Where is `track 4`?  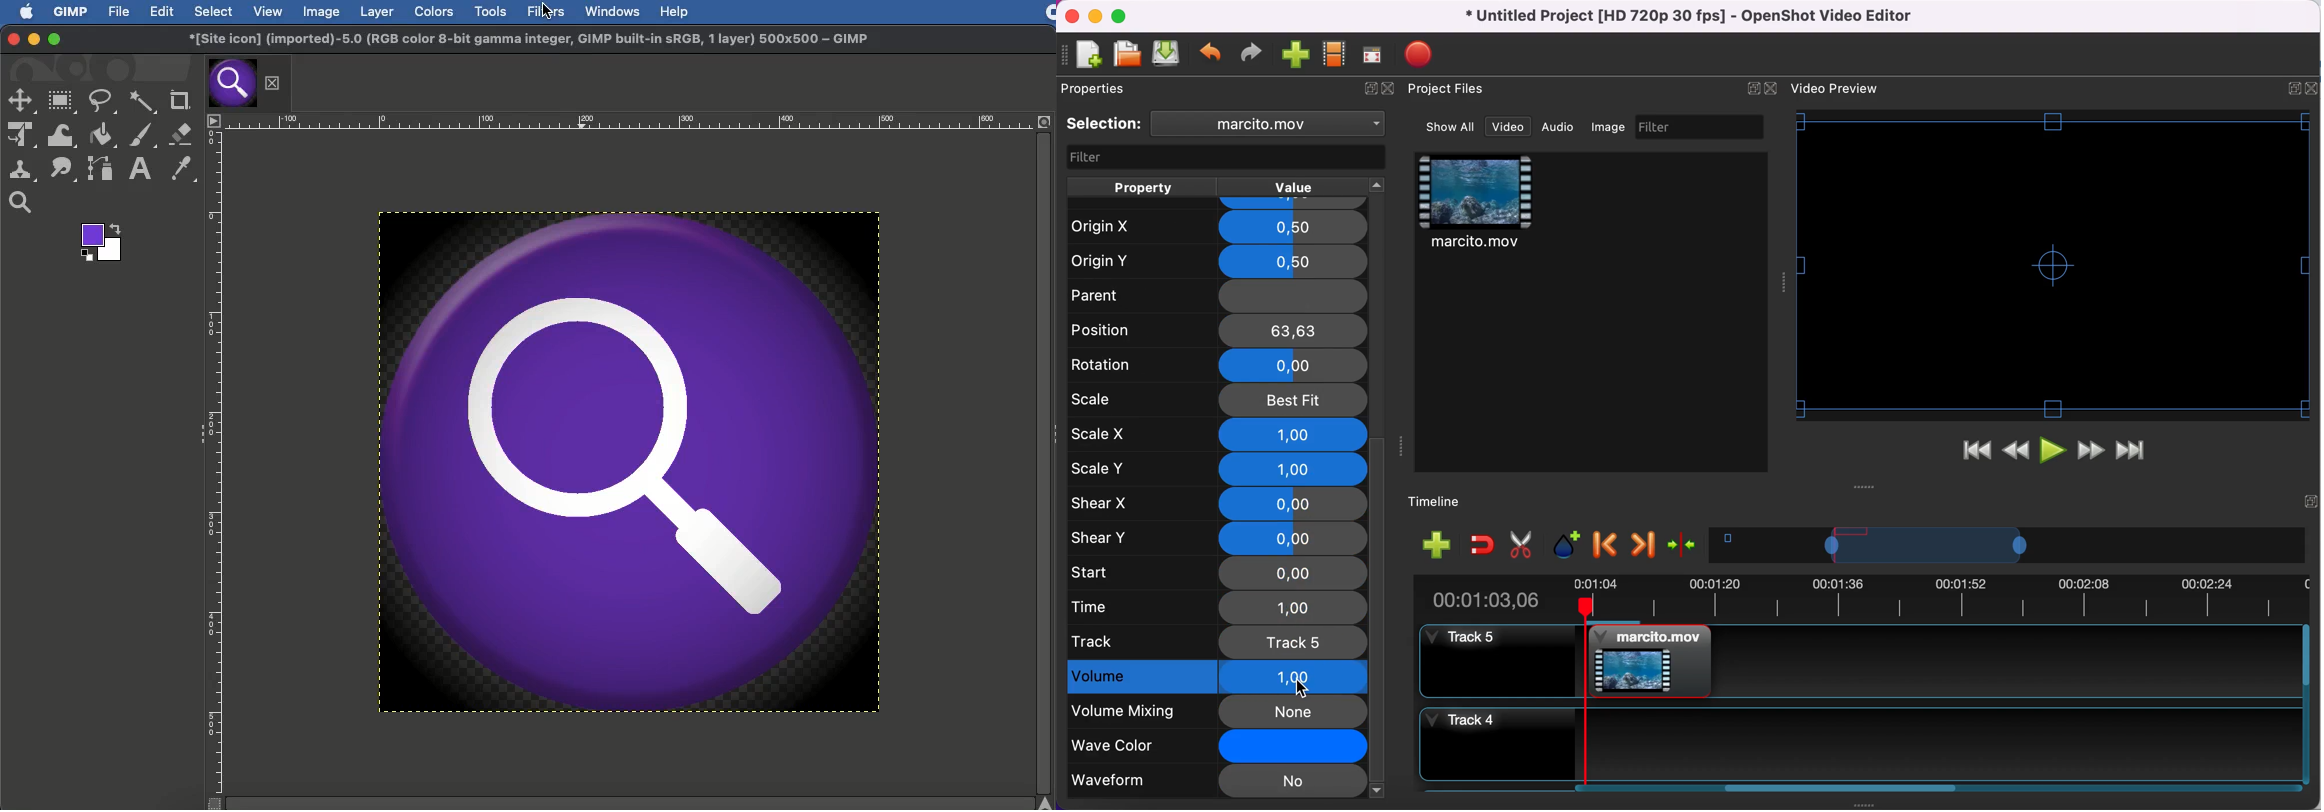
track 4 is located at coordinates (1858, 744).